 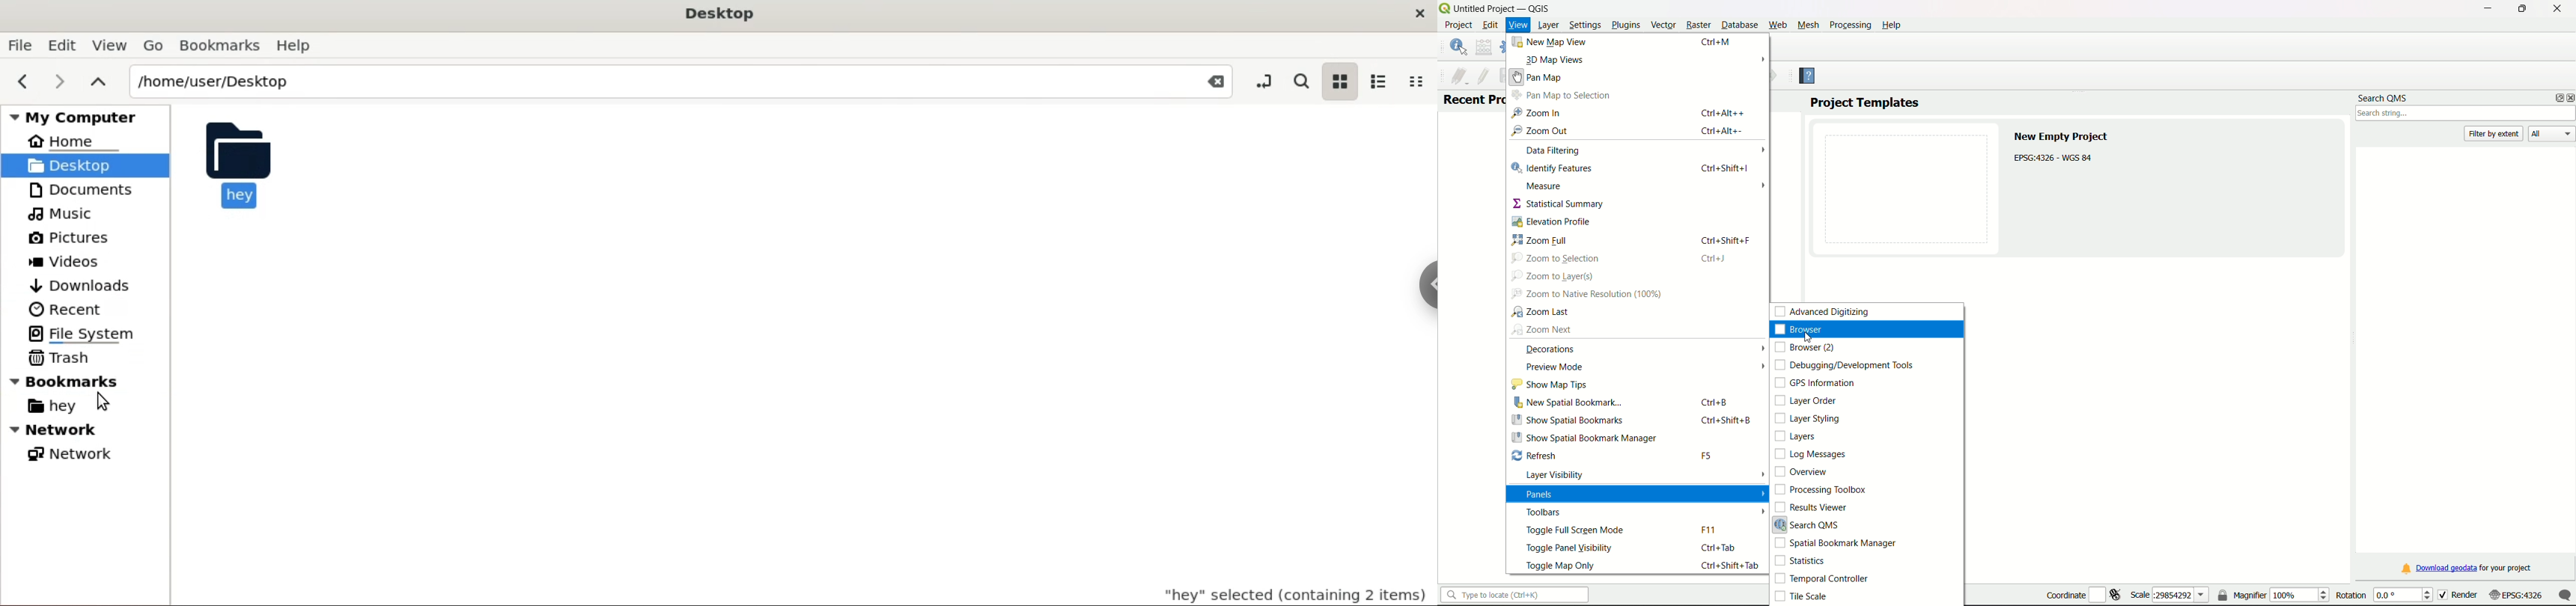 I want to click on All, so click(x=2552, y=133).